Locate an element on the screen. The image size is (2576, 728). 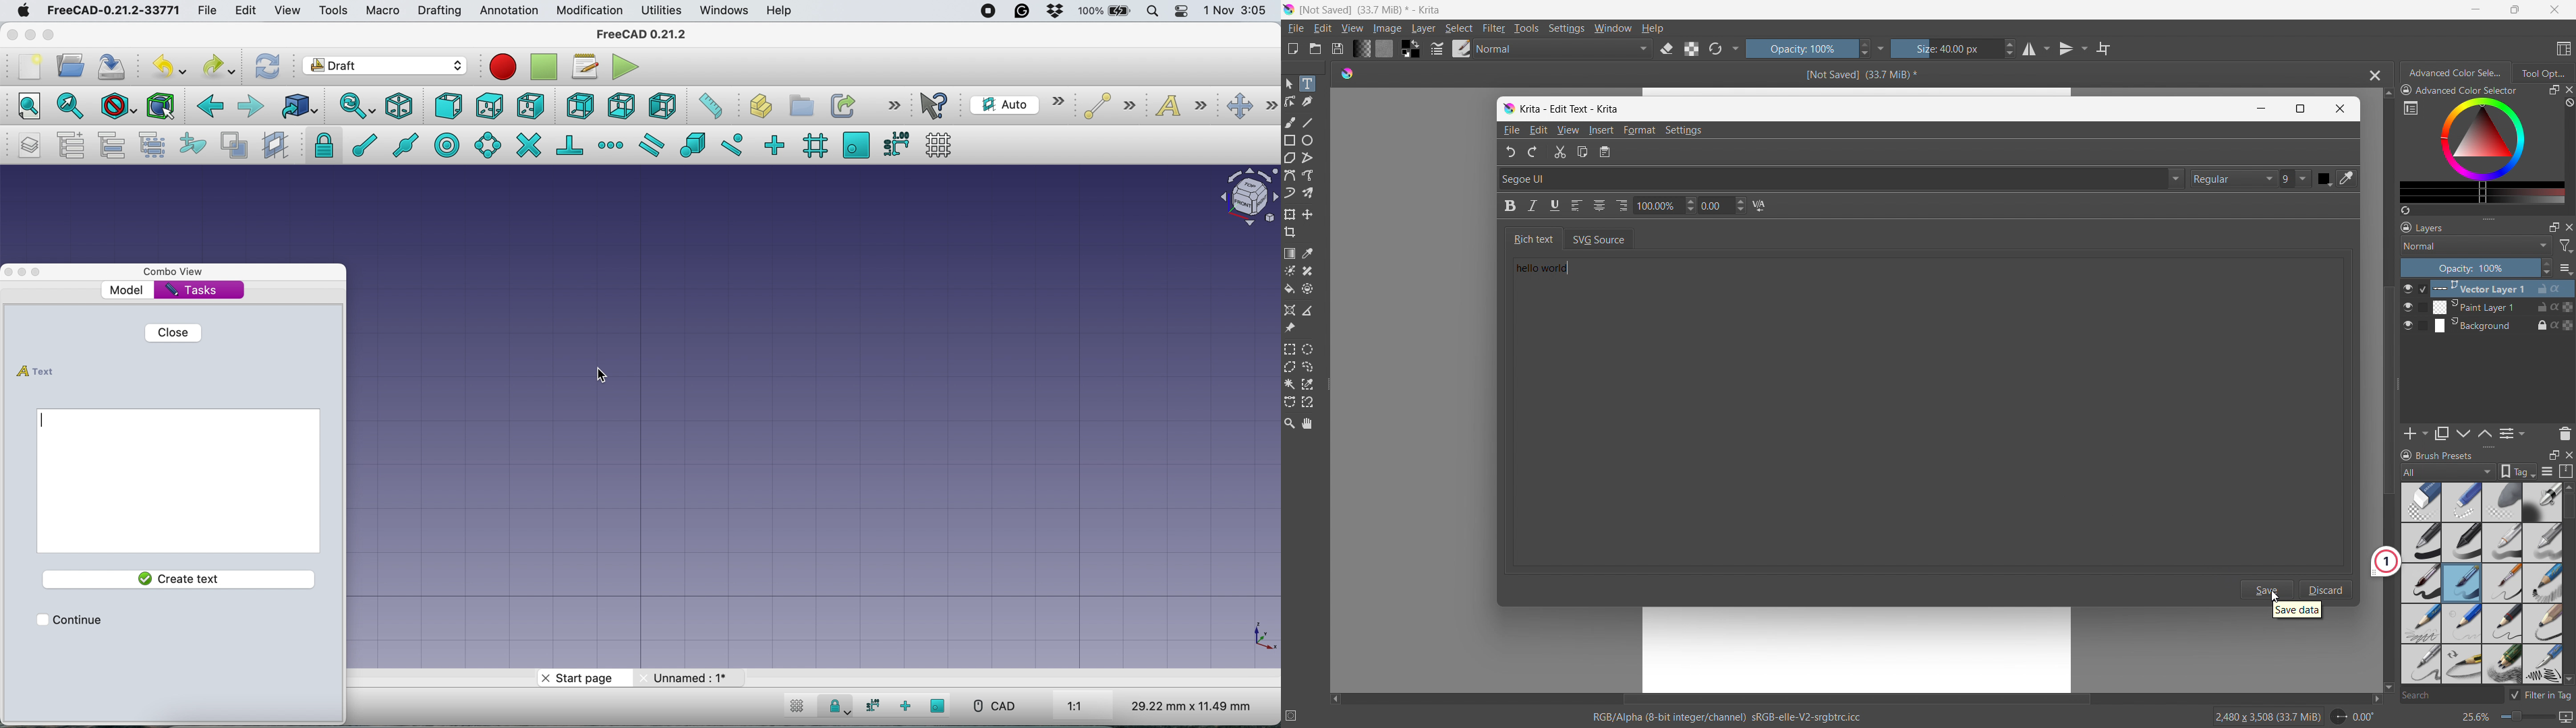
View is located at coordinates (1568, 130).